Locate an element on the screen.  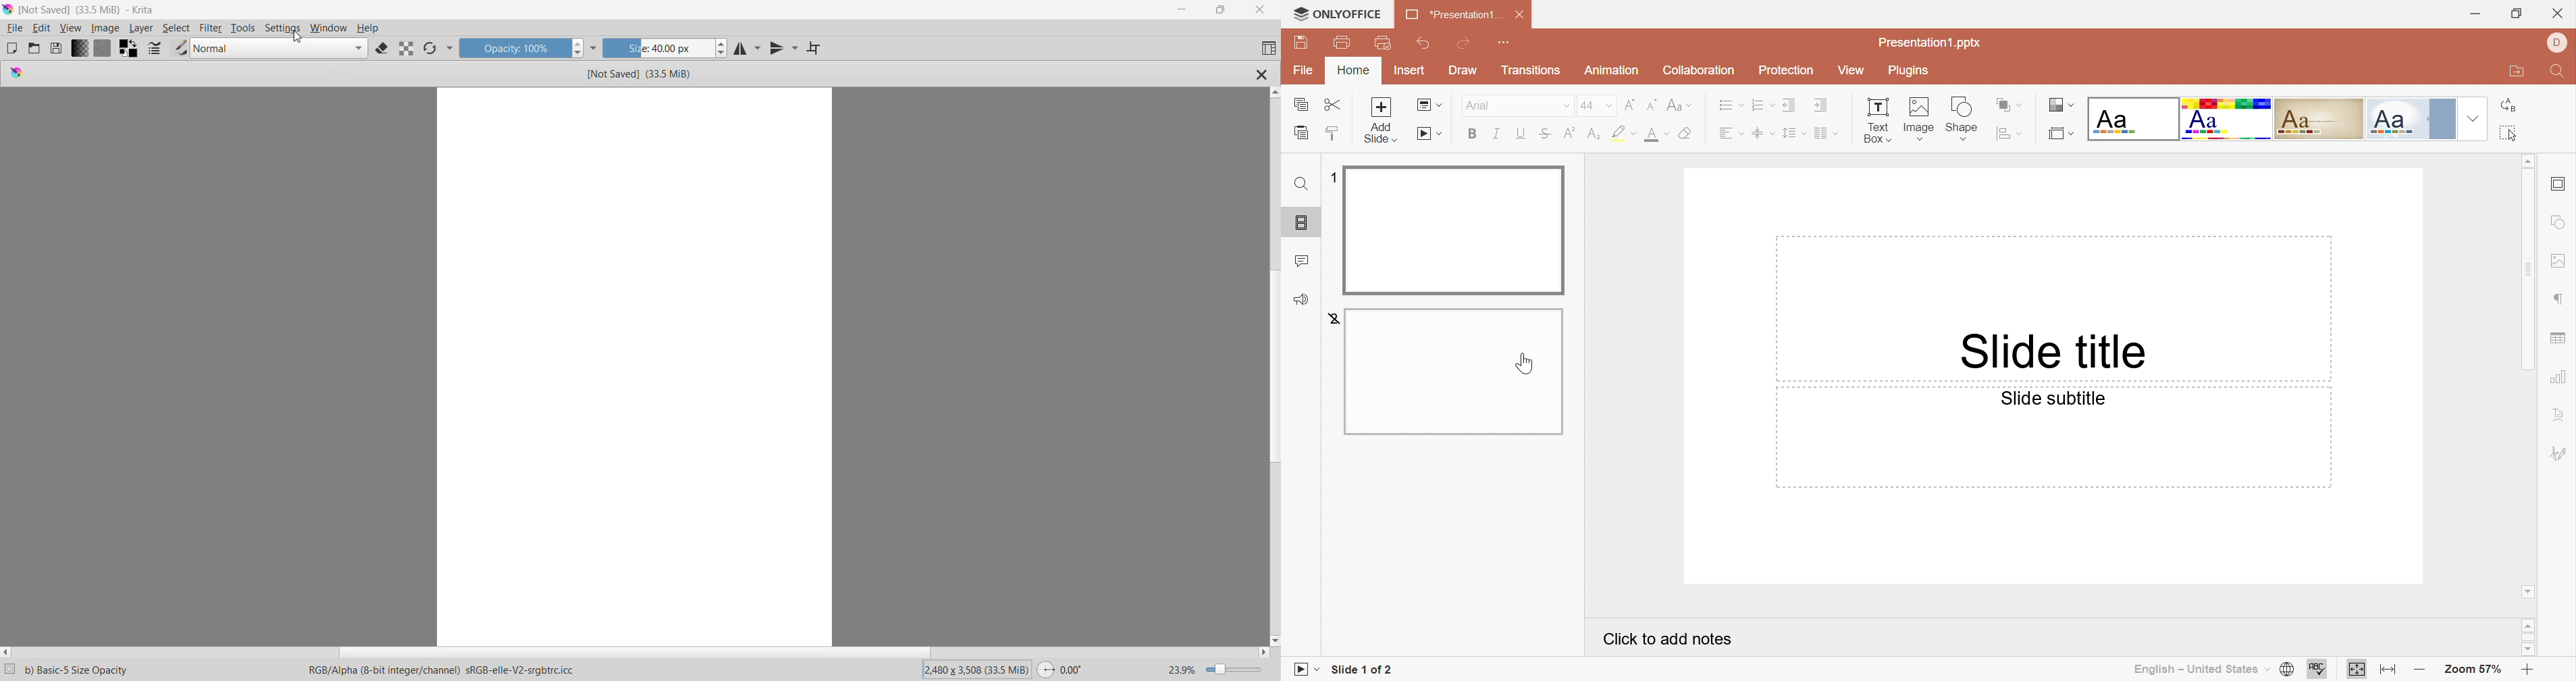
Feedback & Support is located at coordinates (1300, 301).